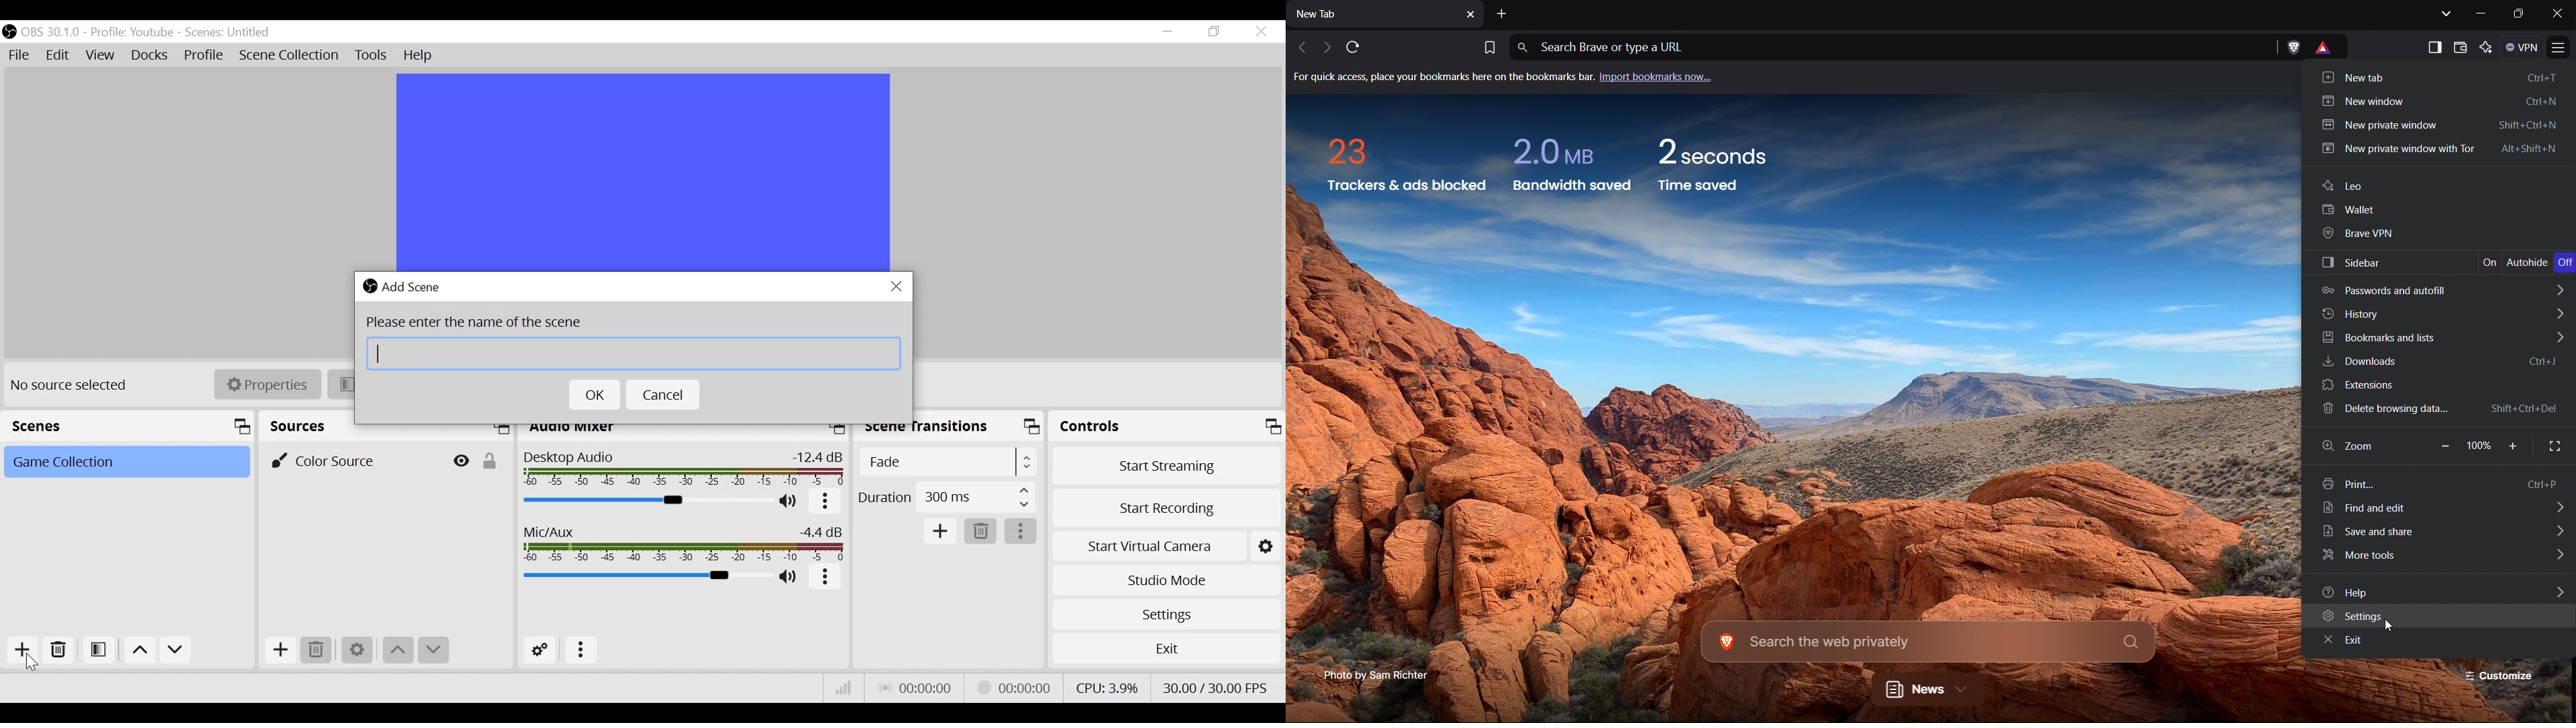 Image resolution: width=2576 pixels, height=728 pixels. What do you see at coordinates (493, 460) in the screenshot?
I see `(un)lock` at bounding box center [493, 460].